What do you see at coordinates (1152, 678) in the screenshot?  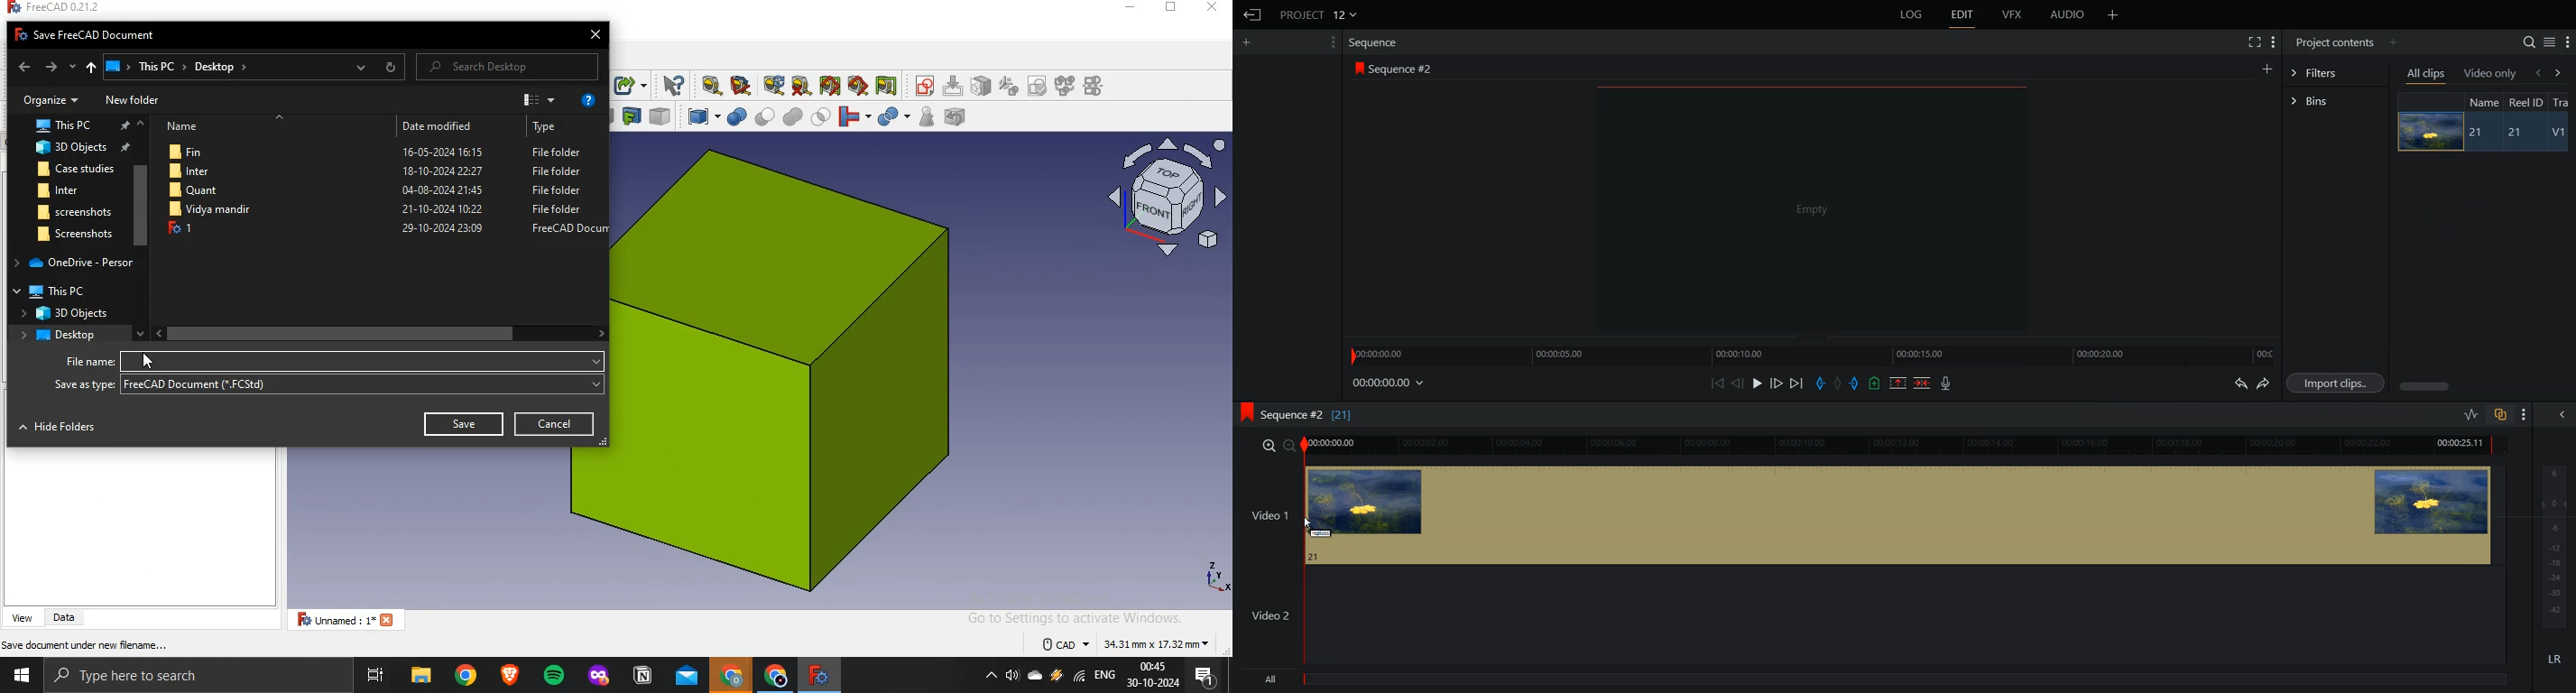 I see `time and date` at bounding box center [1152, 678].